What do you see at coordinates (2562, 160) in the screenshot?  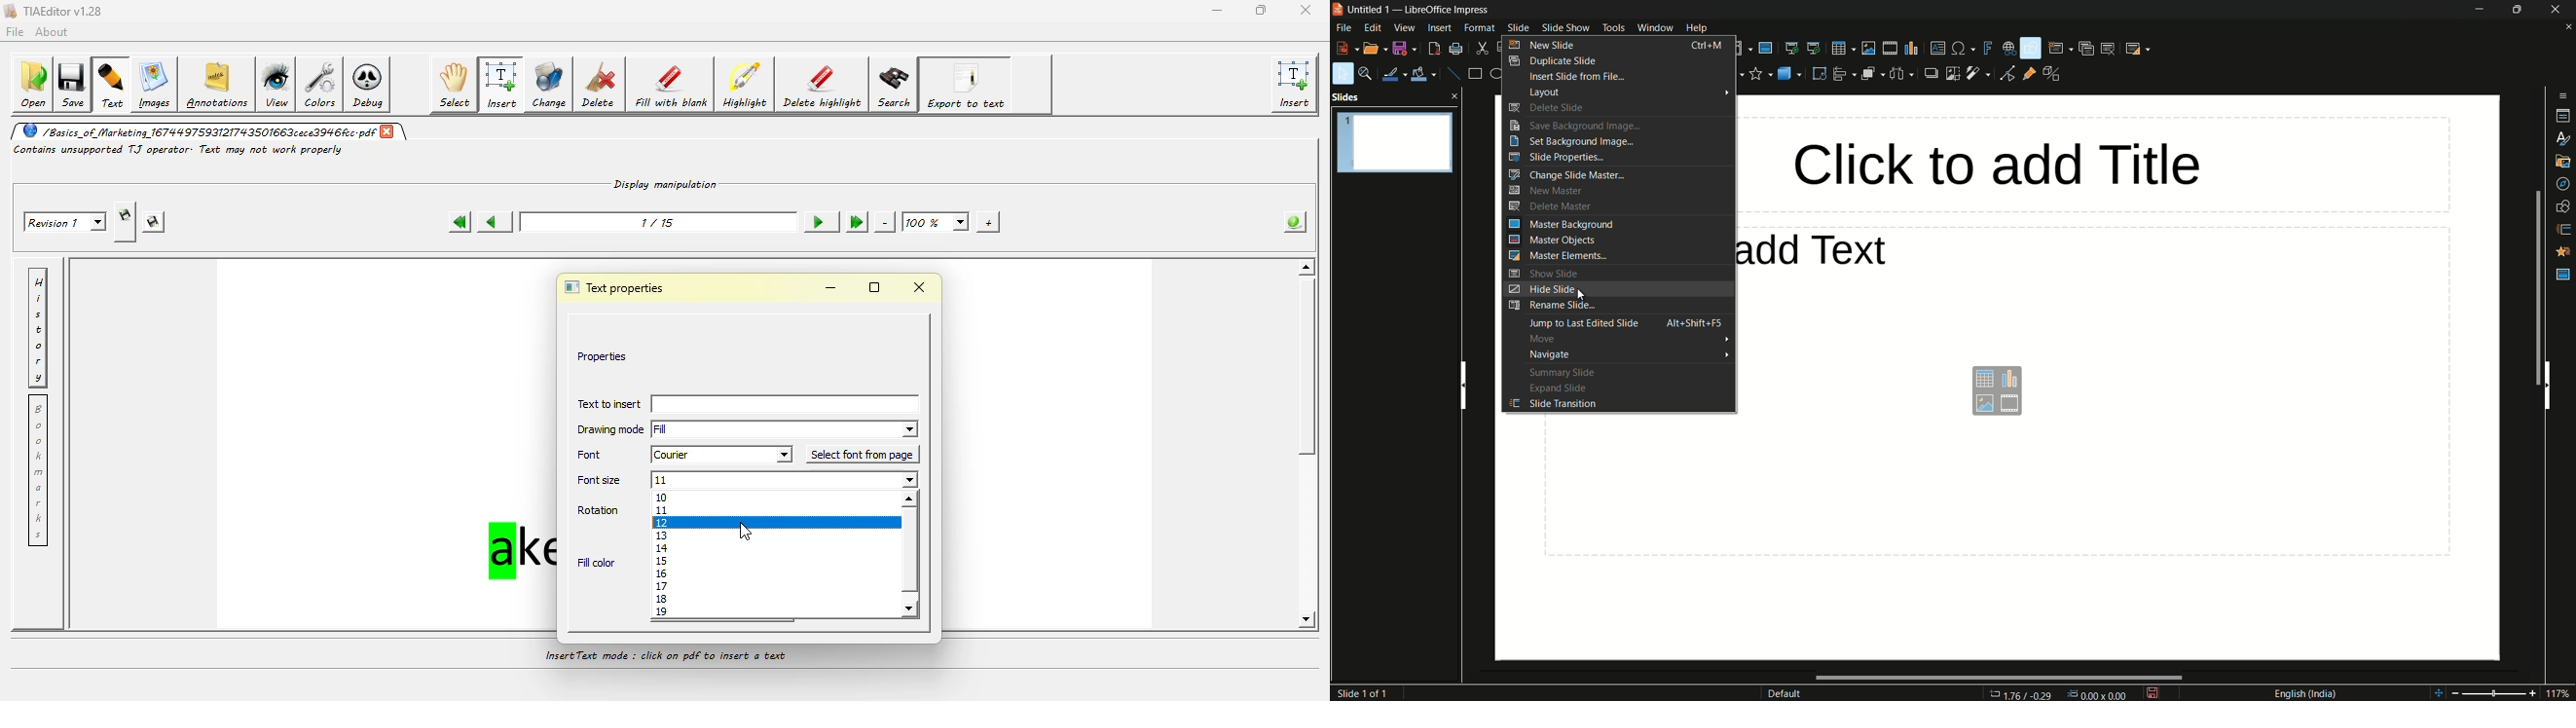 I see `gallery` at bounding box center [2562, 160].